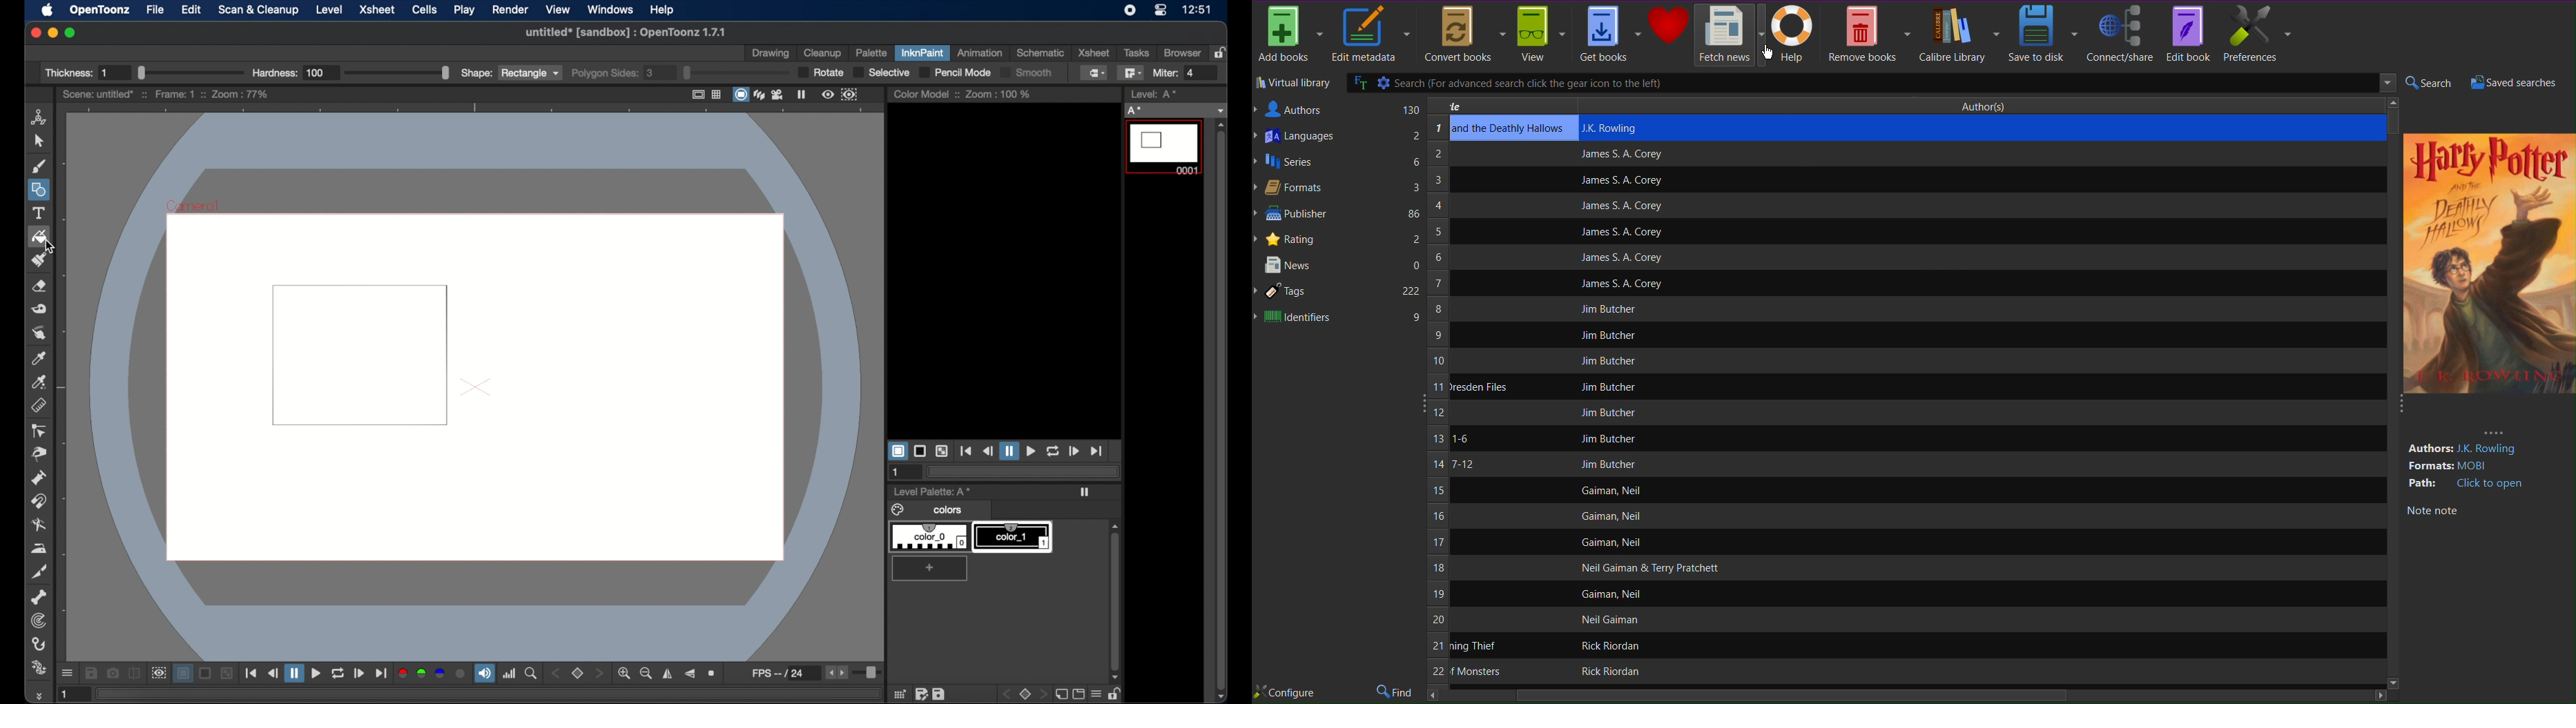  Describe the element at coordinates (38, 141) in the screenshot. I see `cursor tool` at that location.